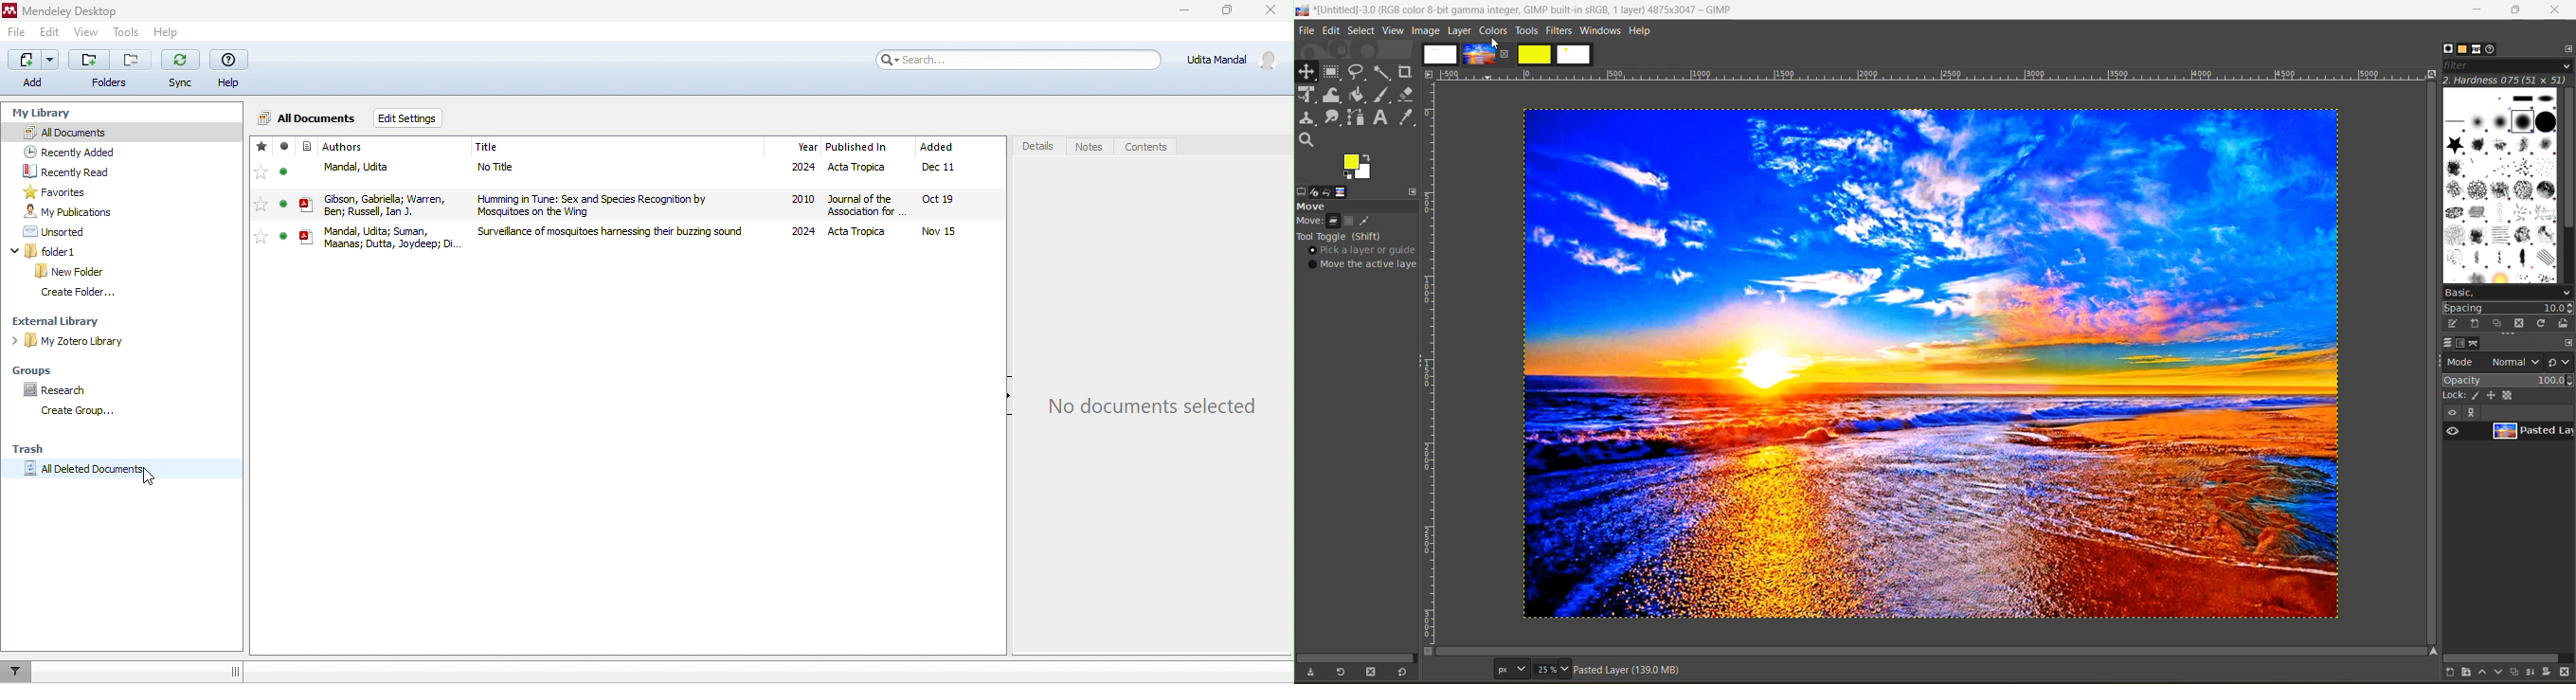 The width and height of the screenshot is (2576, 700). What do you see at coordinates (49, 231) in the screenshot?
I see `unsorted` at bounding box center [49, 231].